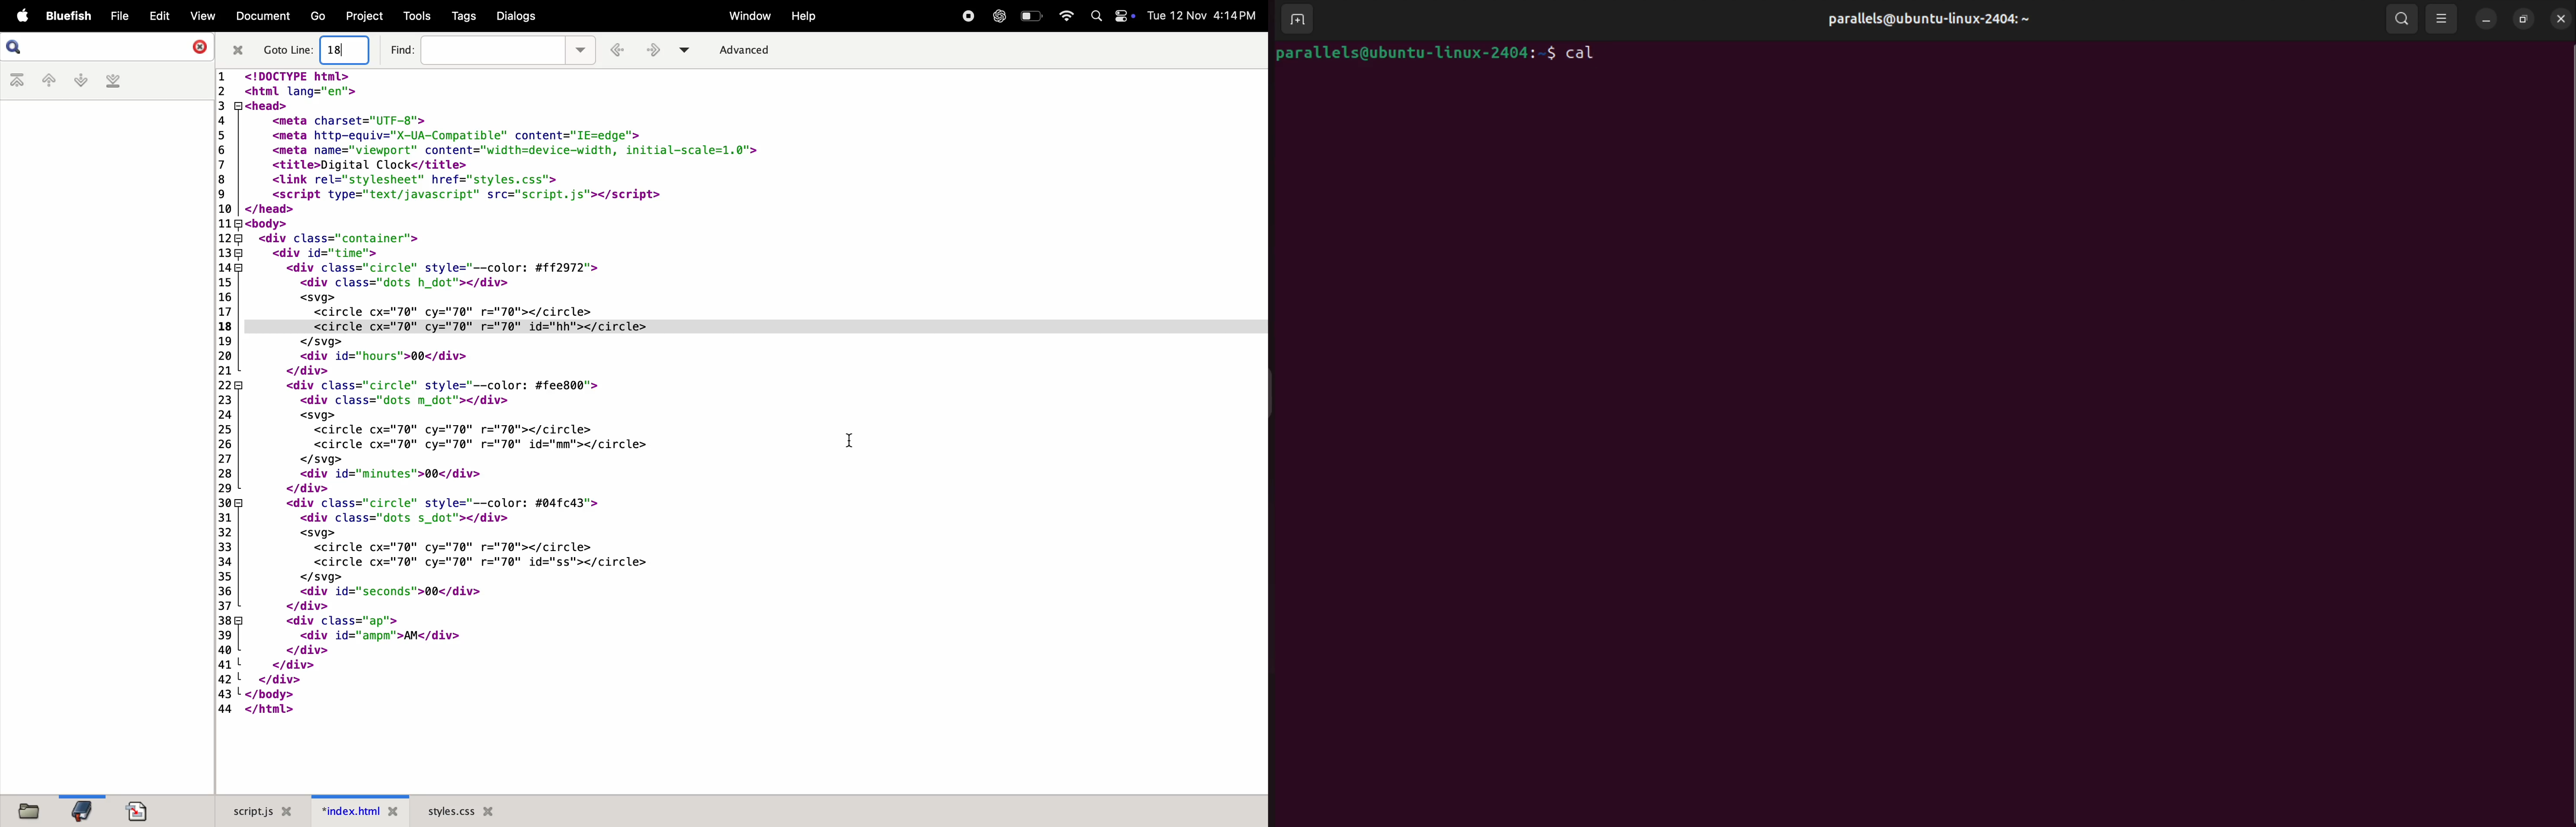 This screenshot has height=840, width=2576. Describe the element at coordinates (537, 401) in the screenshot. I see `<!DOCTYFE nTtmi><html lang="en"><head><meta charset="UTF-8"><meta http-equiv="X-UA-Compatible" content="IE=edge"><meta name="viewport" content="width=device-width, initial-scale=1.0"><title>Digital Clock</title><link rel="stylesheet" href="styles.css"><script type="text/javascript" src="script.js"></script></head><body><div class="container"><div id="time"><div class="circle" style="--color: #ff2972"><div class="dots h_dot"></div><svg><circle cx="70" cy="70" r="70"></circle><circle cx="70" cy="70" r="70" id="hh"></circle></svg><div id="hours">00</div></div><div class="circle" style="--color: #fee800"><div class="dots m_dot"></div><svg><circle cx="70" cy="70" r="70"></circle><circle cx="70" cy="70" r="70" id="mm"></circle></svg><div id="minutes">00</div></div><div class="circle" style="--color: #04fc43"><div class="dots s_dot"></div><svg><circle cx="70" cy="70" r="70"></circle><circle cx="70" cy="70" r="70" id="ss"></circle></svg><div id="seconds">00</div></div><div class="ap"><div id="ampm">AM</div></div></div></div></body></html>` at that location.